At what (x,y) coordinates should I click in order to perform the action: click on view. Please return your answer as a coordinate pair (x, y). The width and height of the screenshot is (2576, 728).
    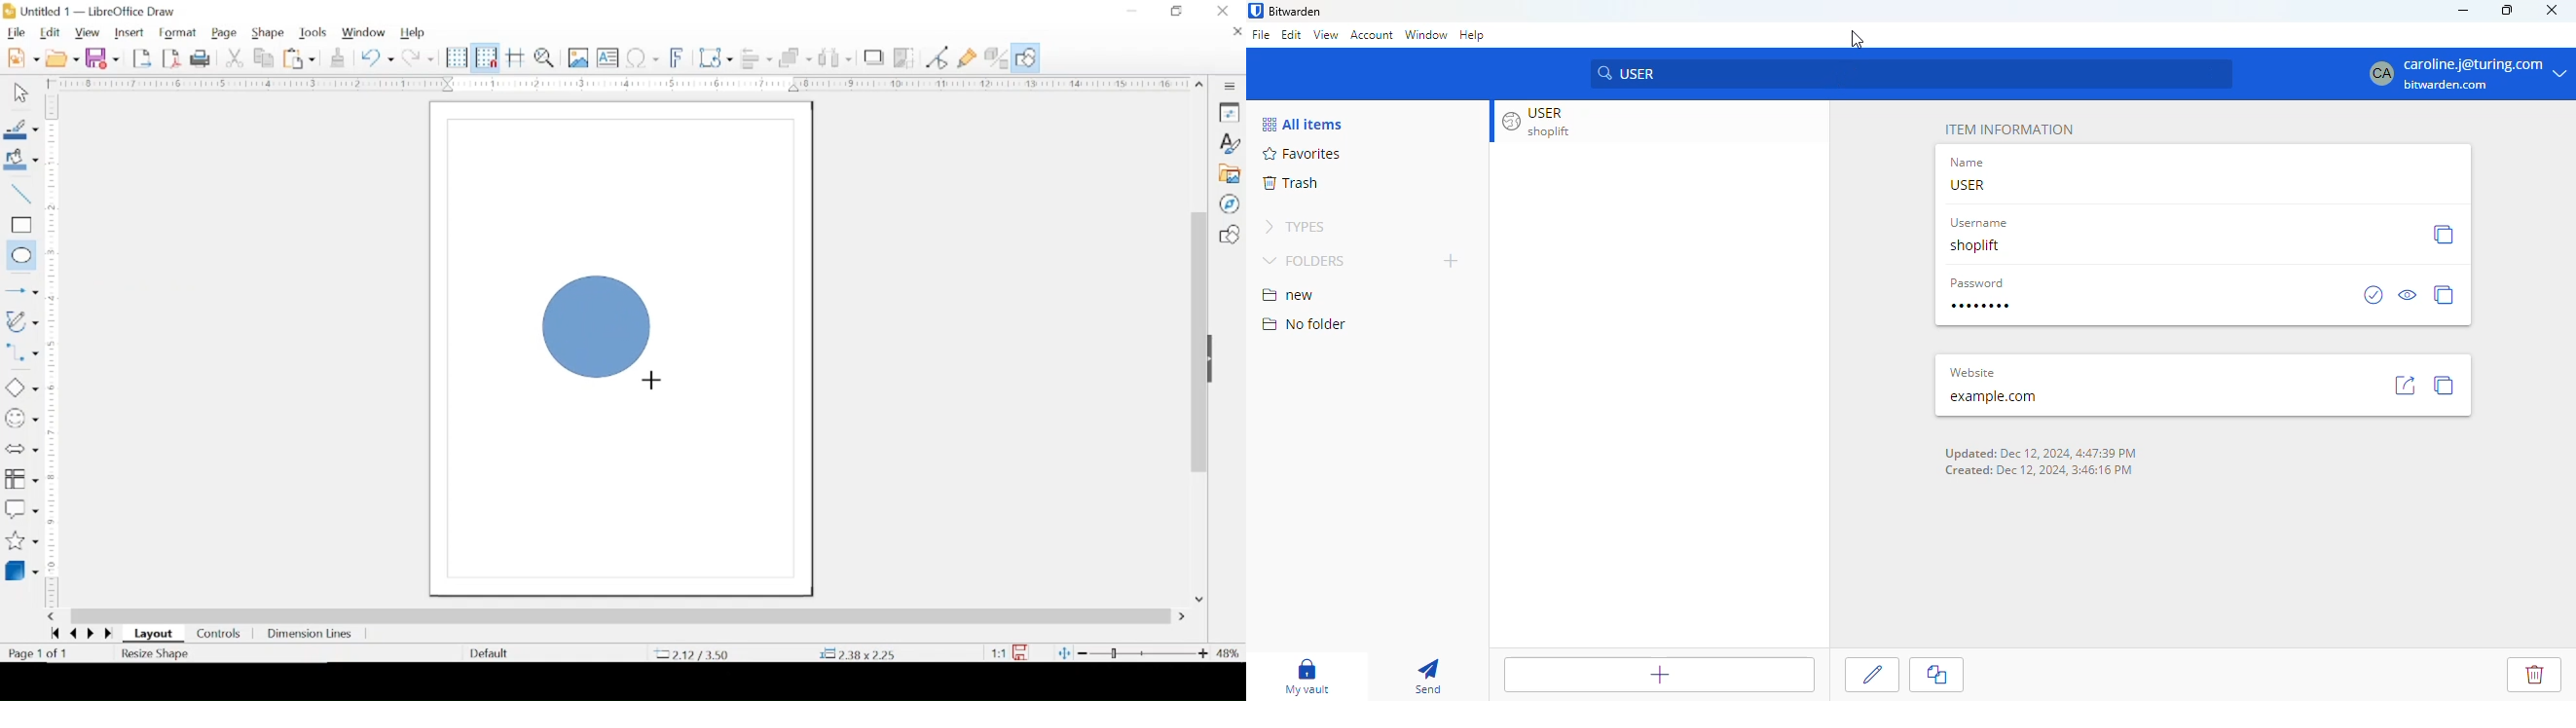
    Looking at the image, I should click on (2406, 295).